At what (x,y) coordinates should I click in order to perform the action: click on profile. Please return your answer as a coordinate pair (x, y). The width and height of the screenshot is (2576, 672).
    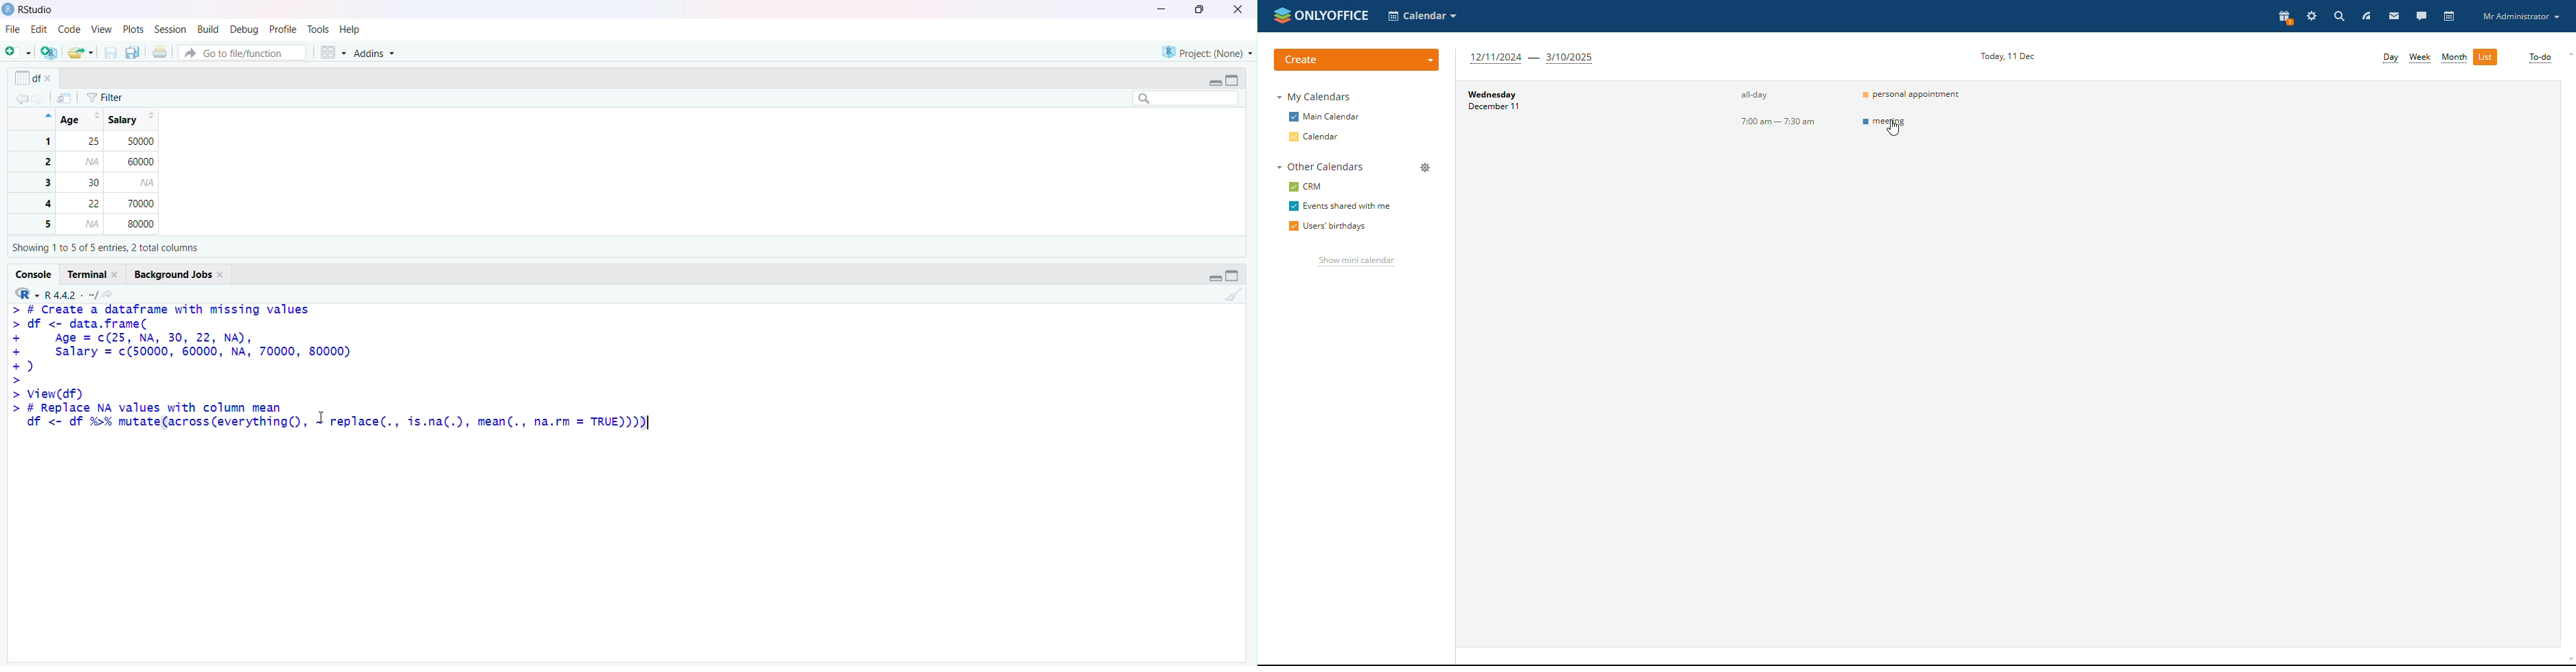
    Looking at the image, I should click on (2520, 16).